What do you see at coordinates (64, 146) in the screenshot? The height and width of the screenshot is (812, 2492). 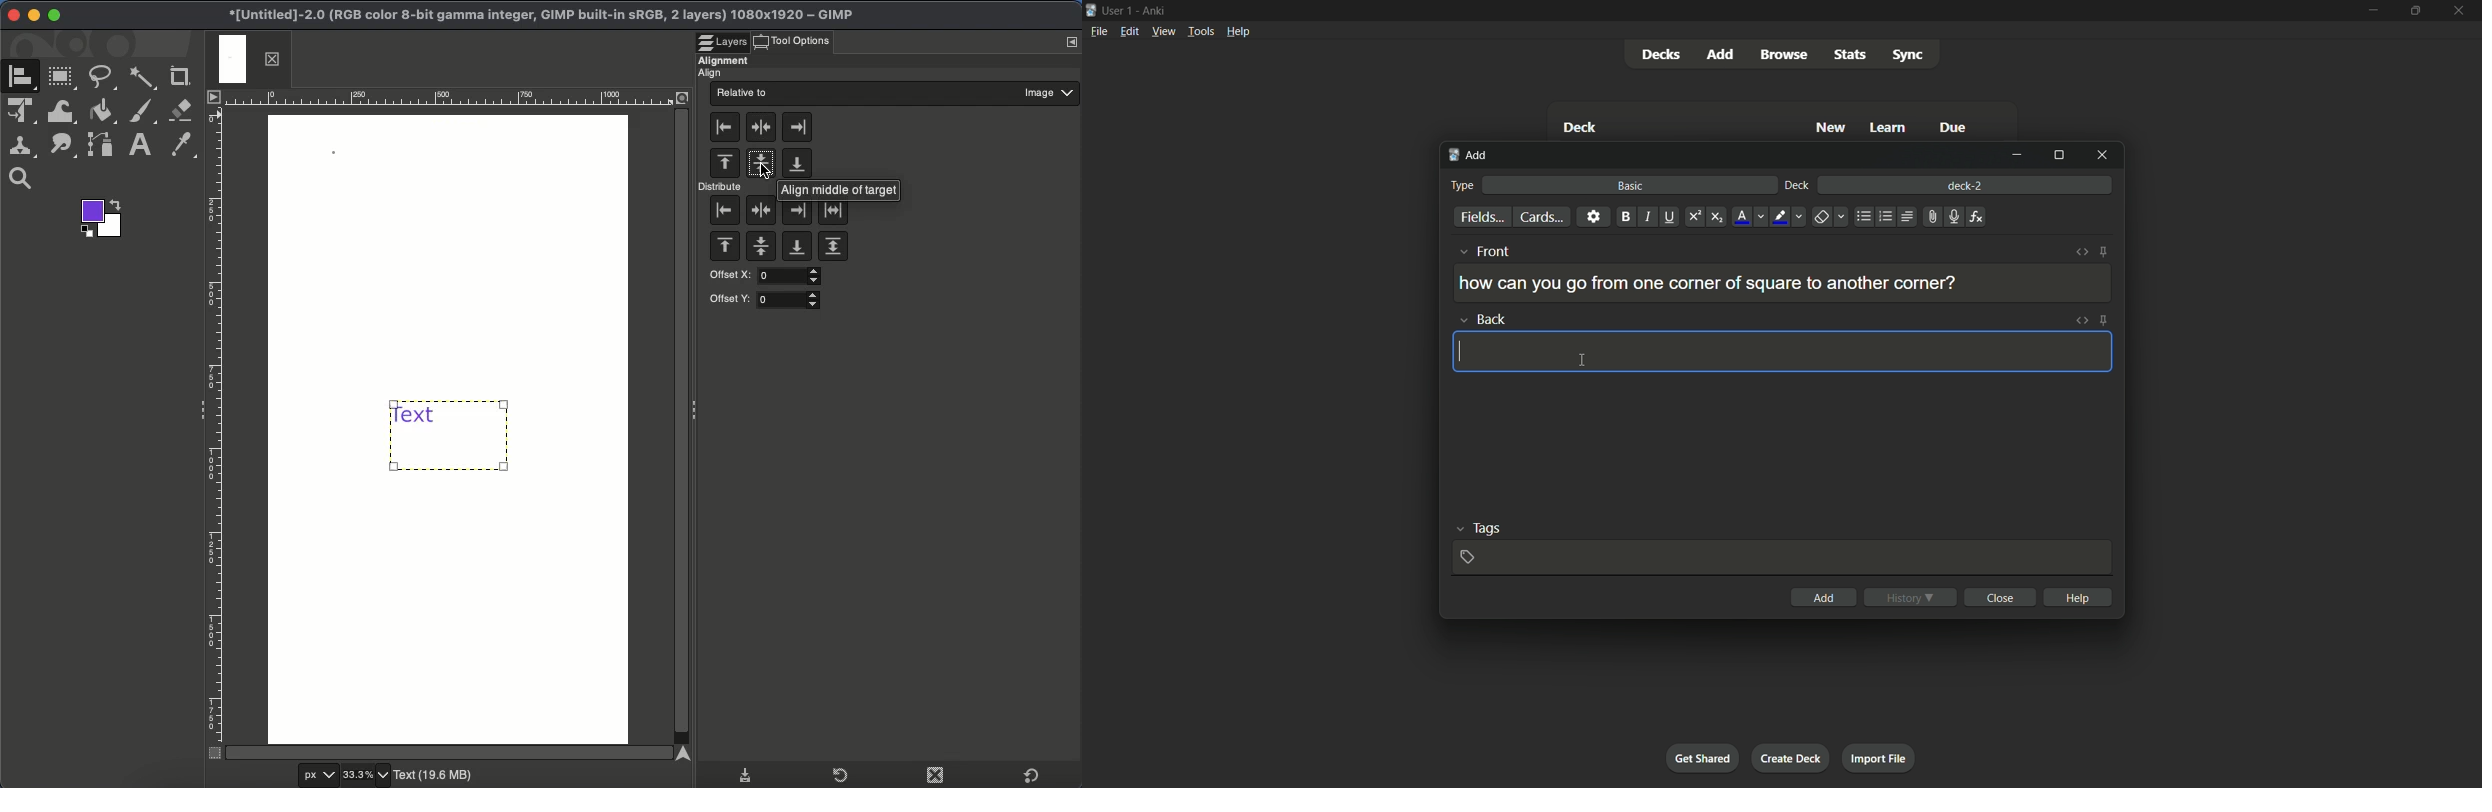 I see `Path` at bounding box center [64, 146].